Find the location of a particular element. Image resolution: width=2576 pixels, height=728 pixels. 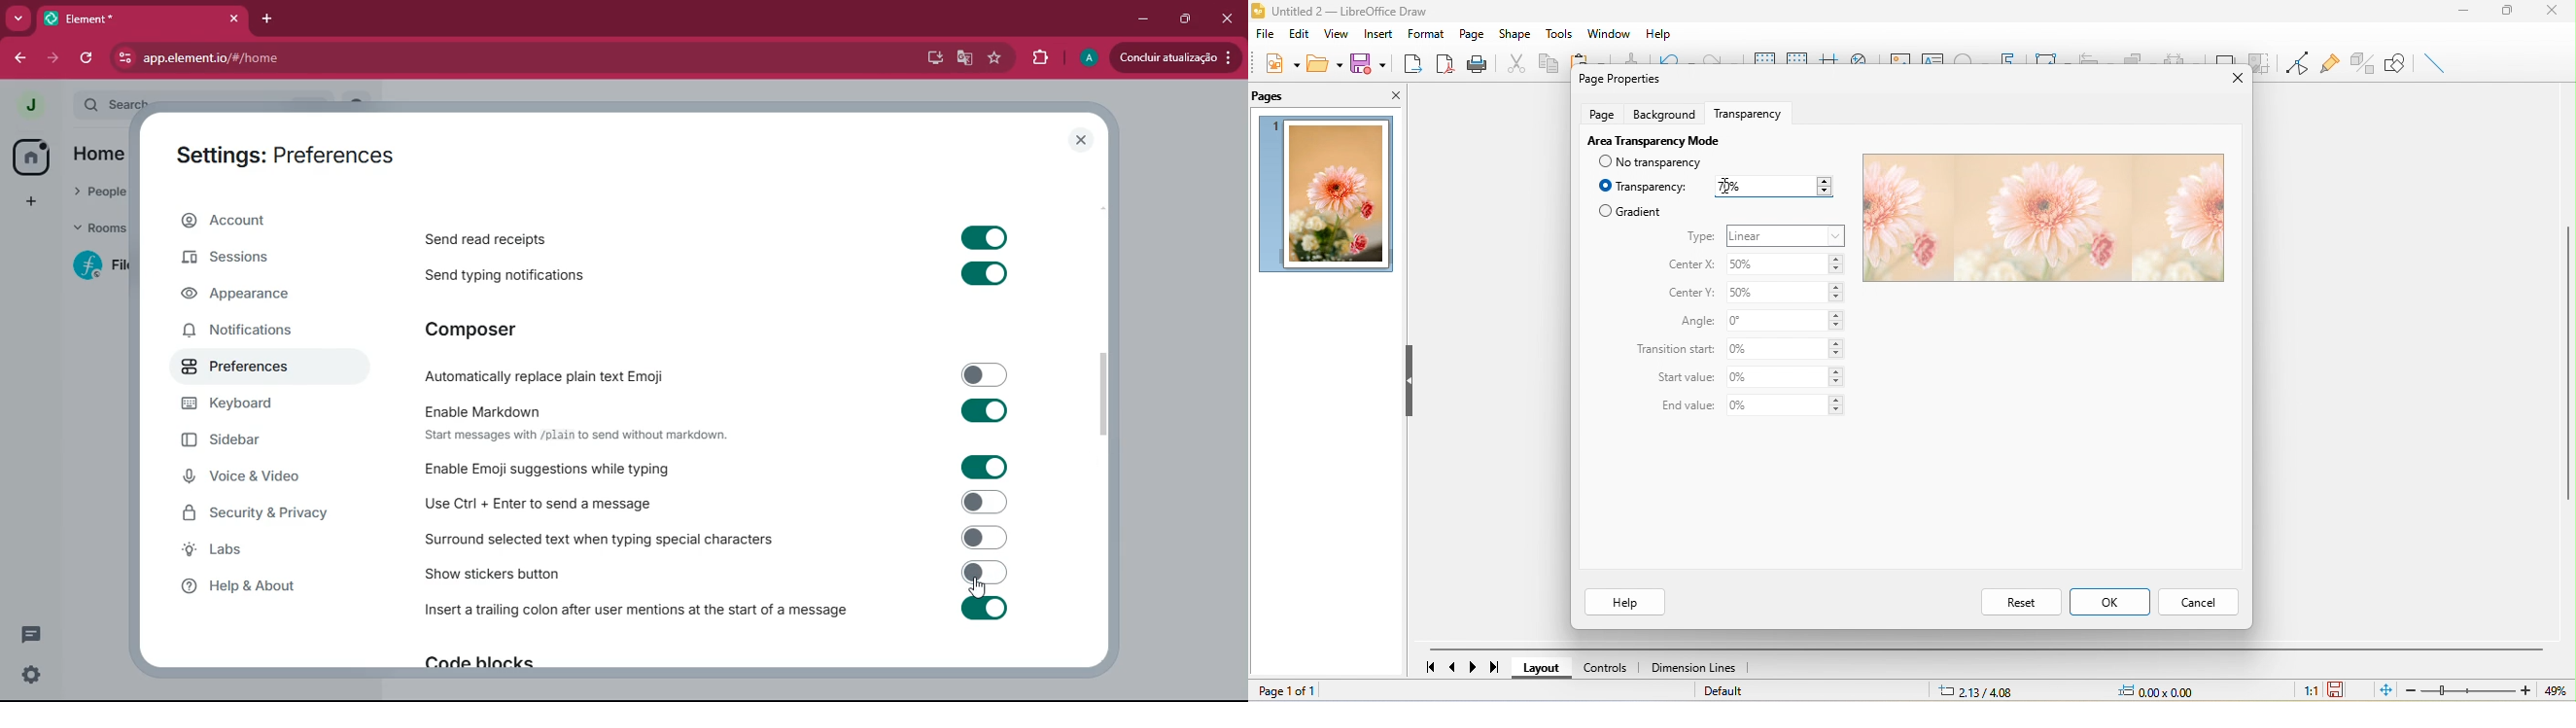

angle is located at coordinates (1693, 322).